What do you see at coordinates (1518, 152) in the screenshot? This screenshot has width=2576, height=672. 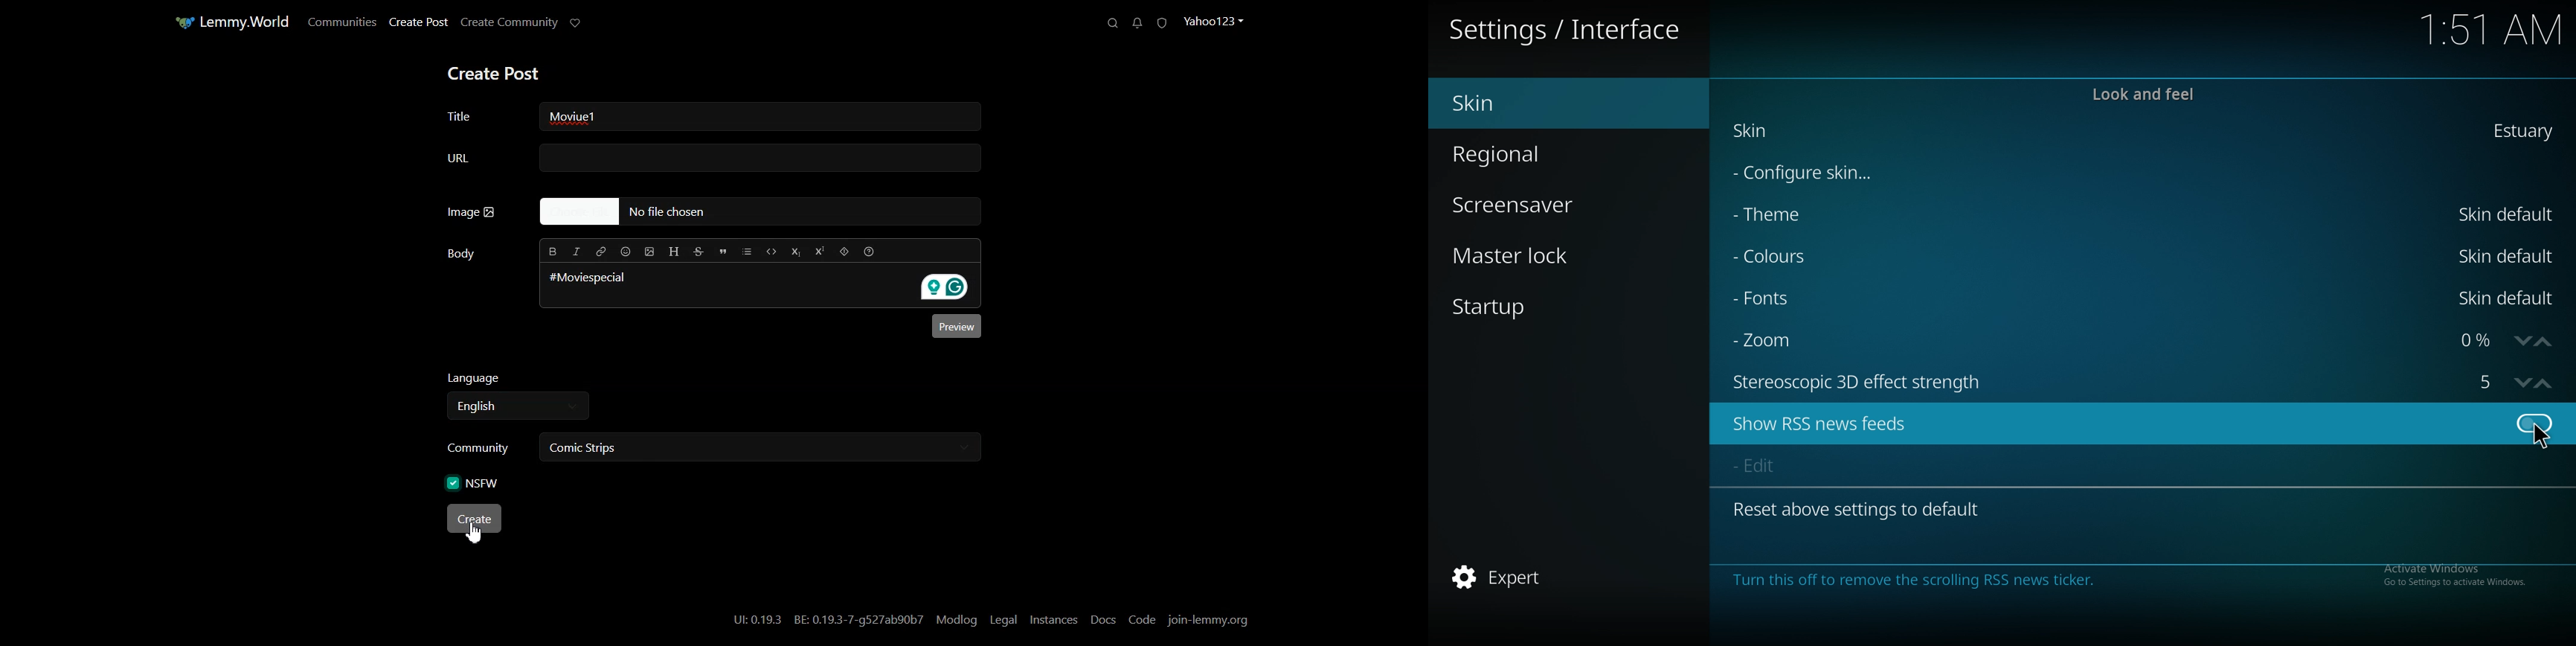 I see `regional` at bounding box center [1518, 152].